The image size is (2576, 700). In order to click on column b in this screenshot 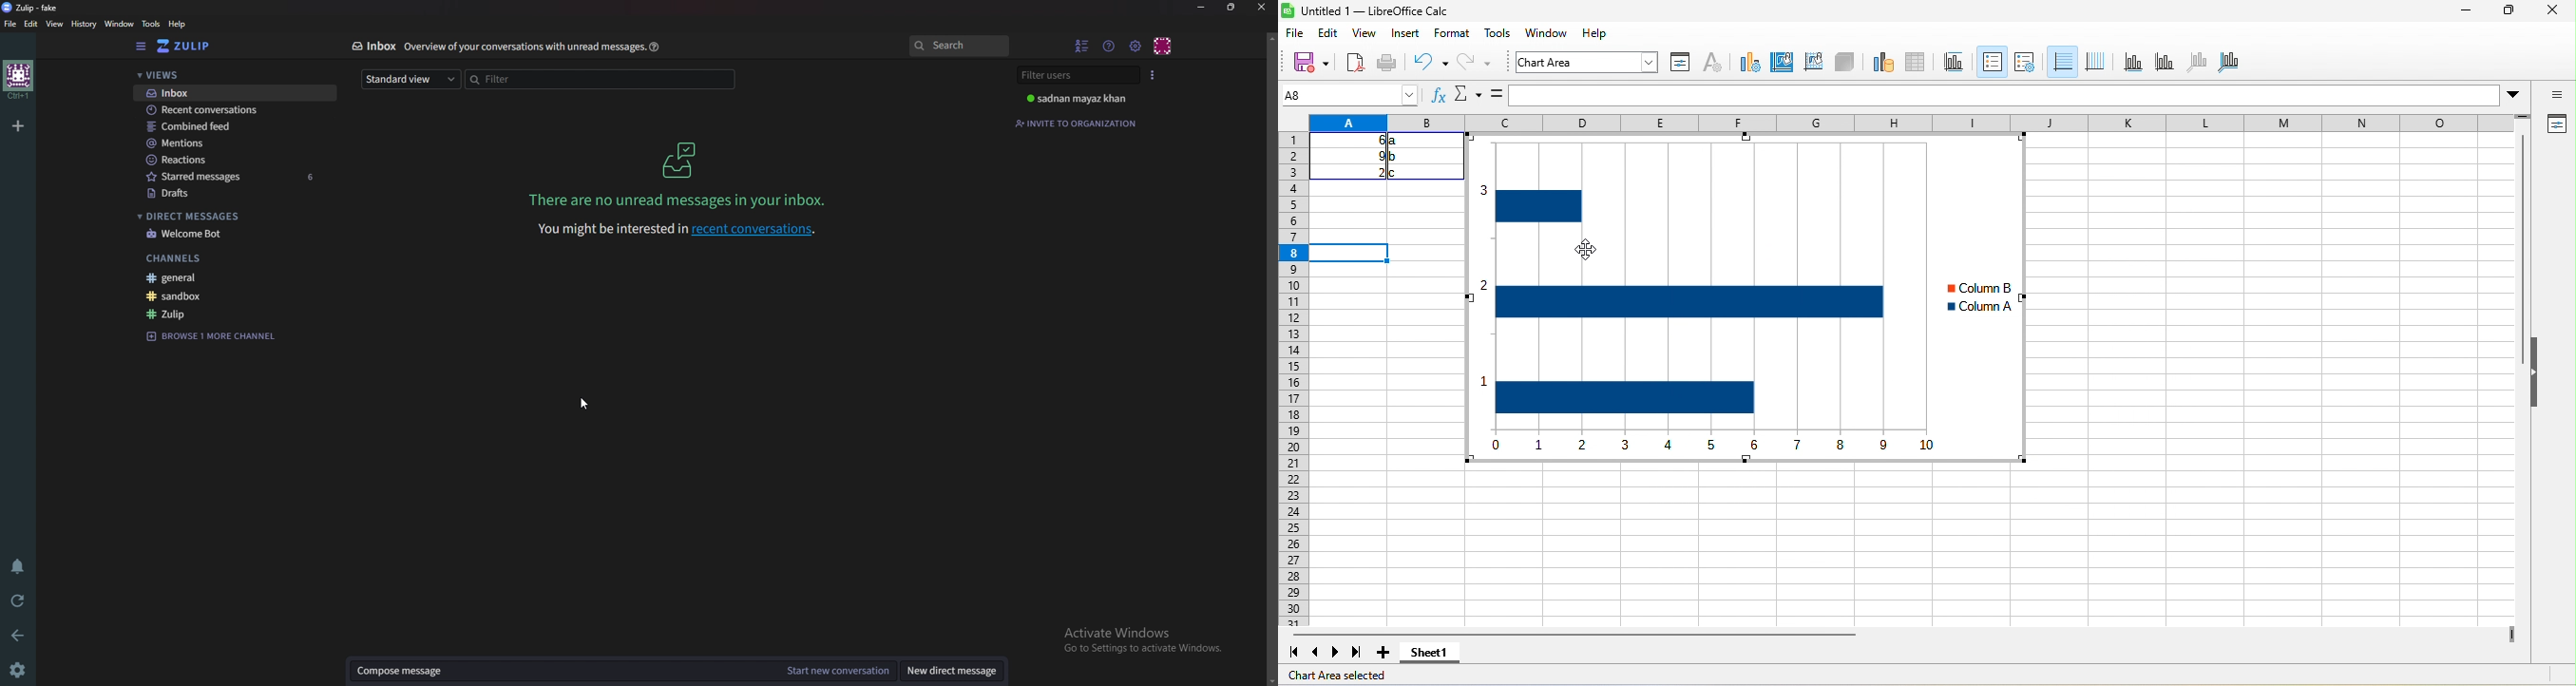, I will do `click(1989, 288)`.